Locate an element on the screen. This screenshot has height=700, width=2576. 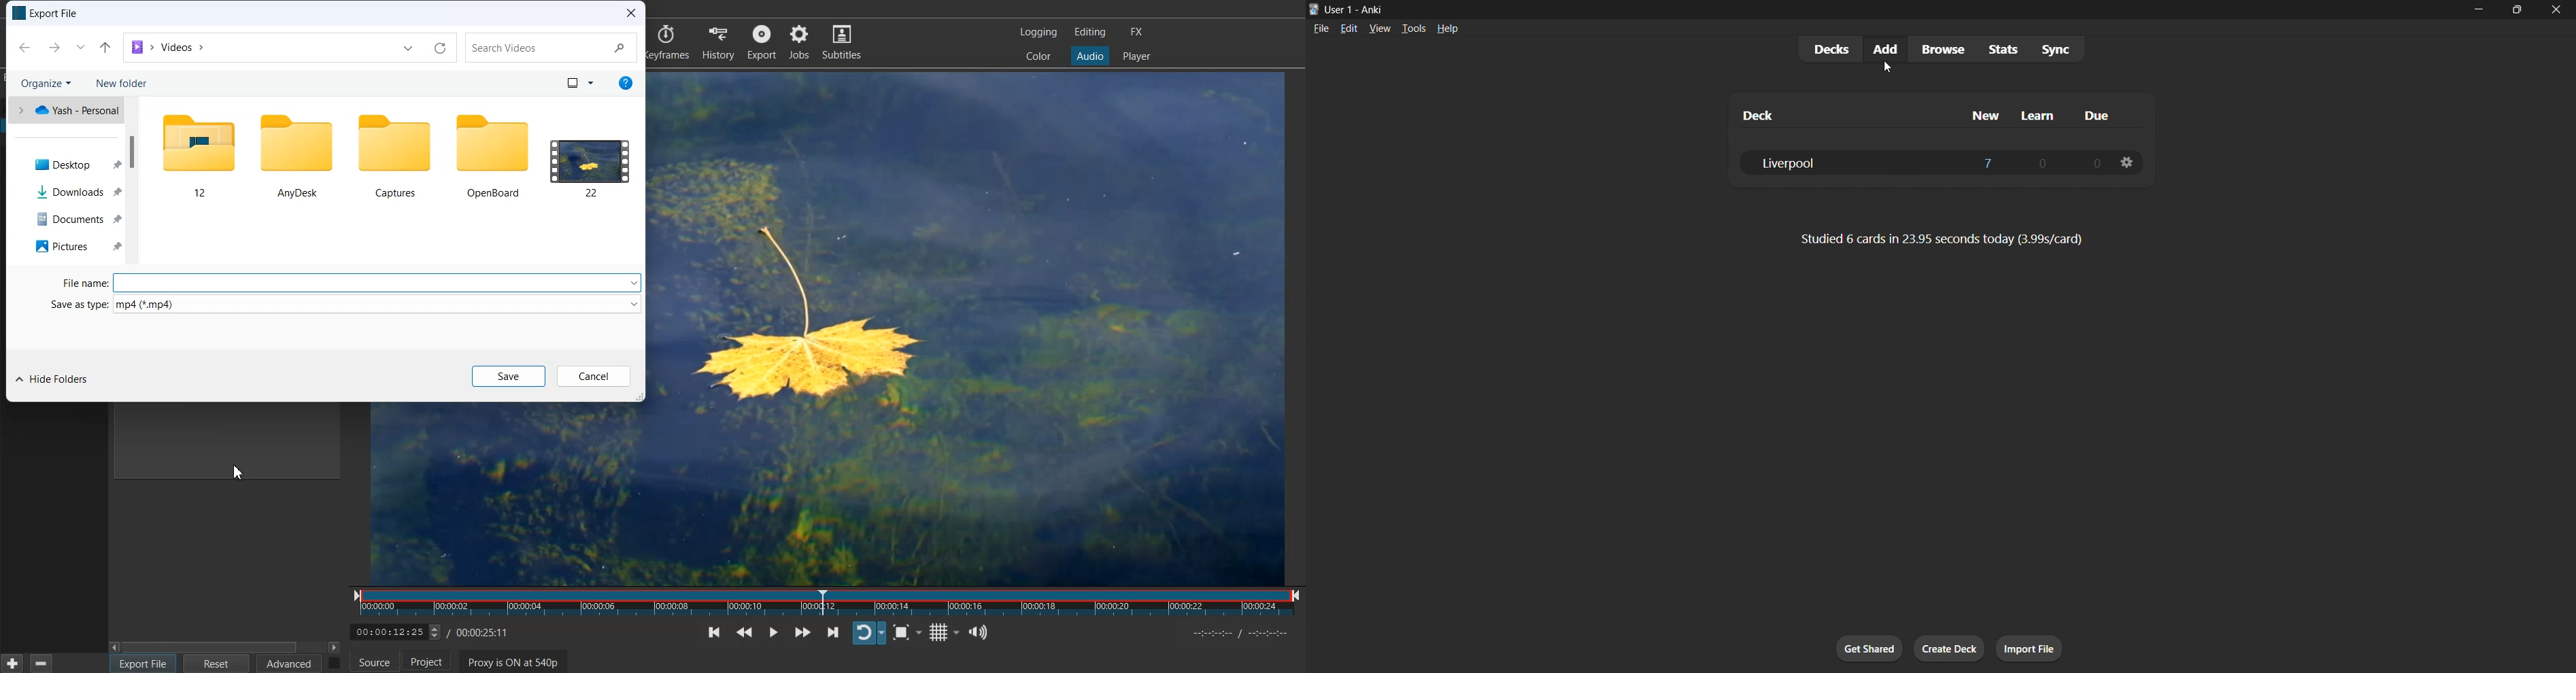
Remove current selected preset setting is located at coordinates (40, 663).